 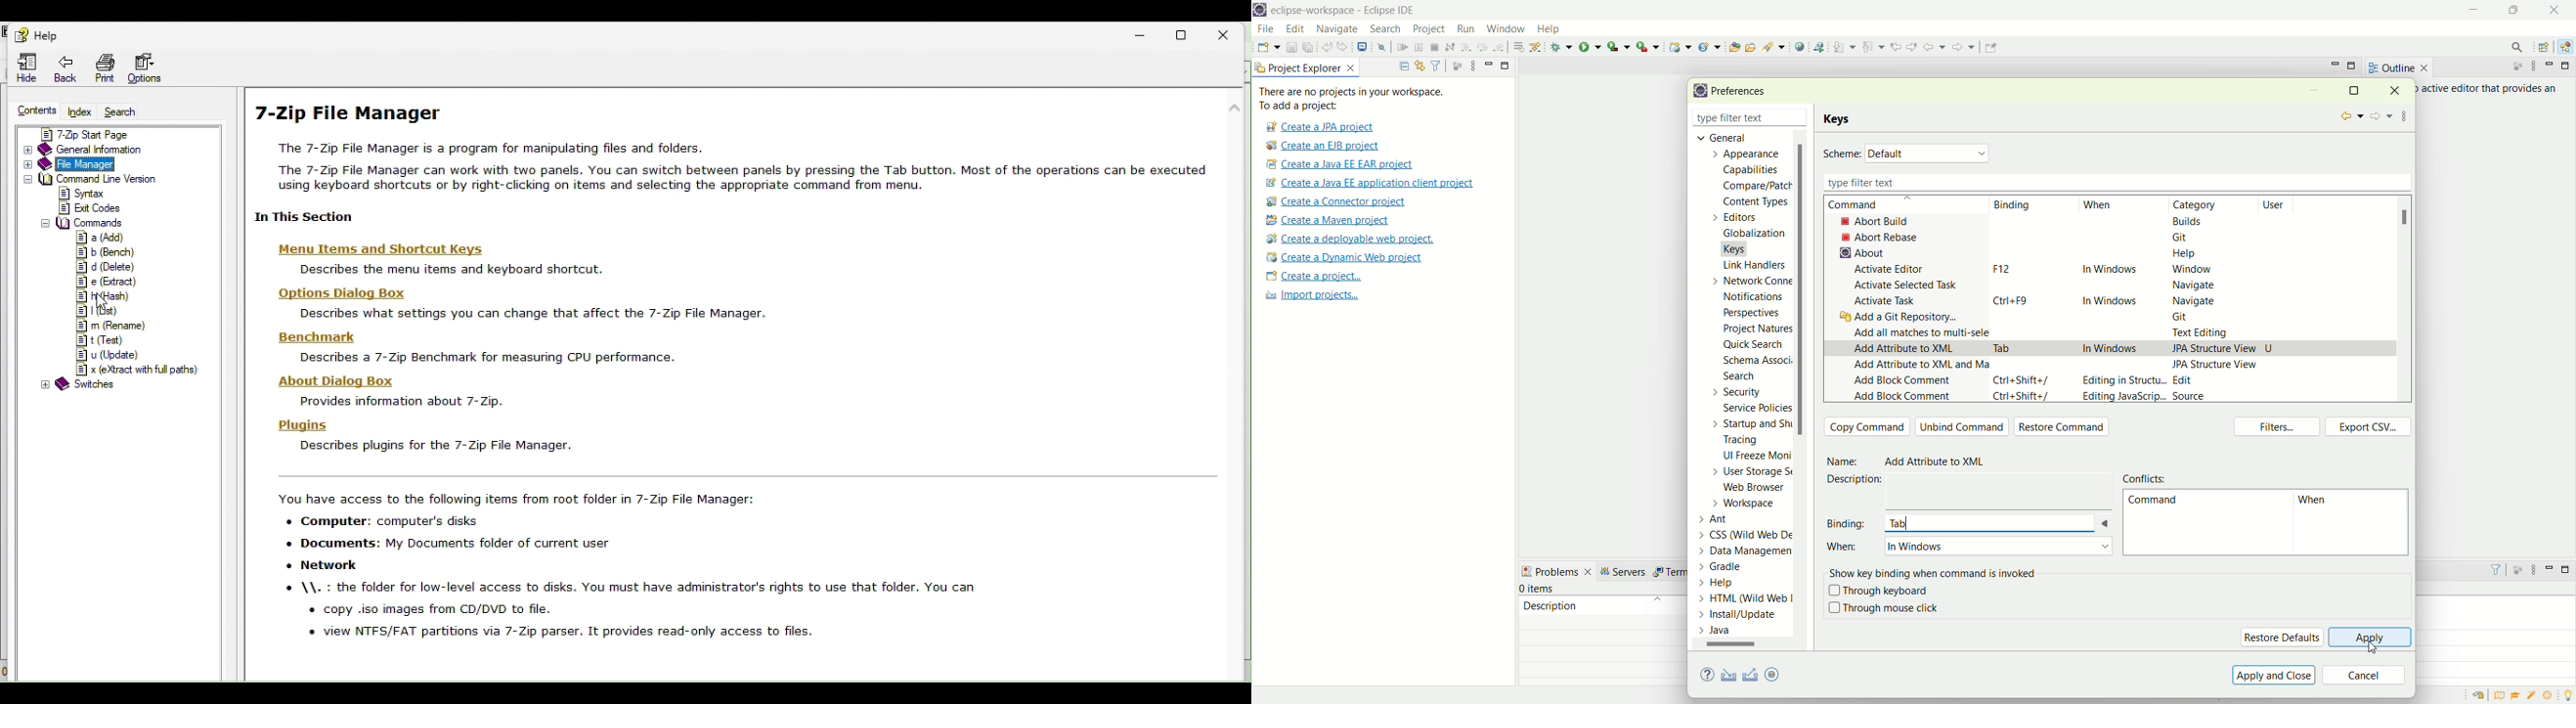 What do you see at coordinates (2380, 117) in the screenshot?
I see `forward` at bounding box center [2380, 117].